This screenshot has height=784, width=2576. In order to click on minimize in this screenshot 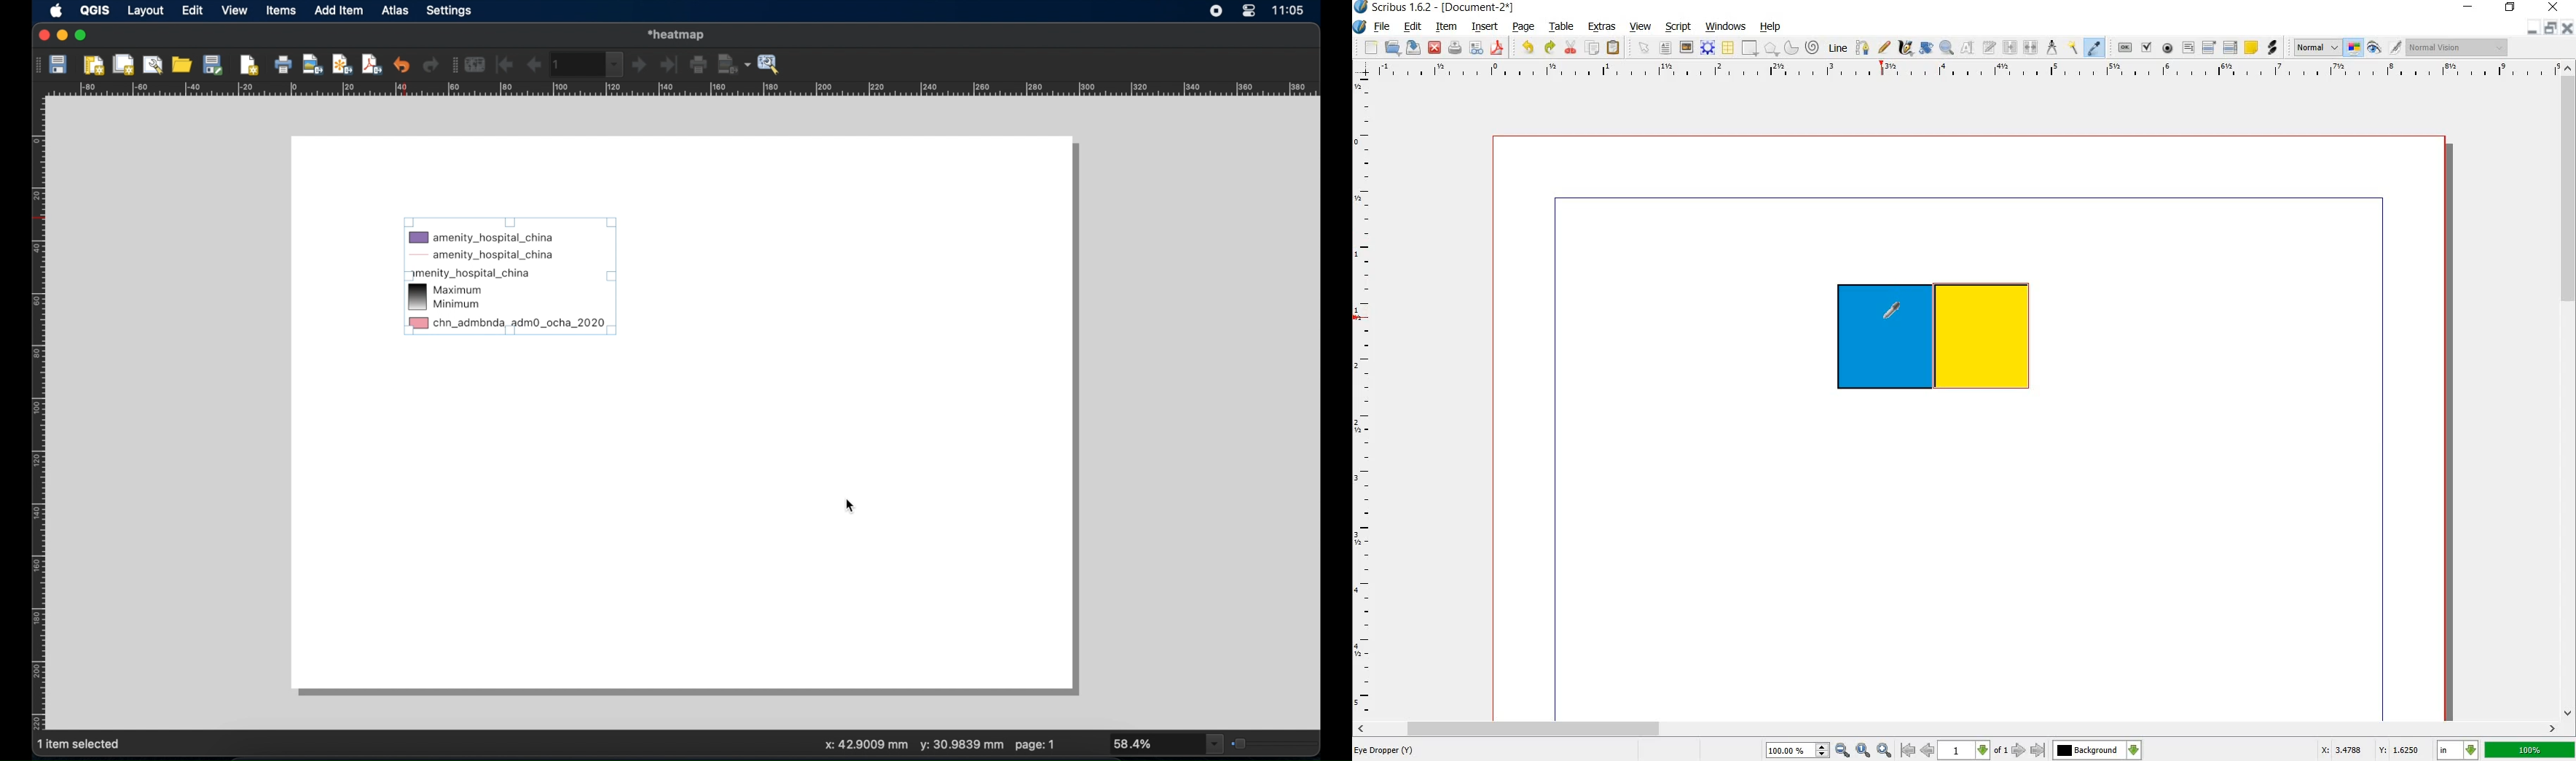, I will do `click(63, 36)`.